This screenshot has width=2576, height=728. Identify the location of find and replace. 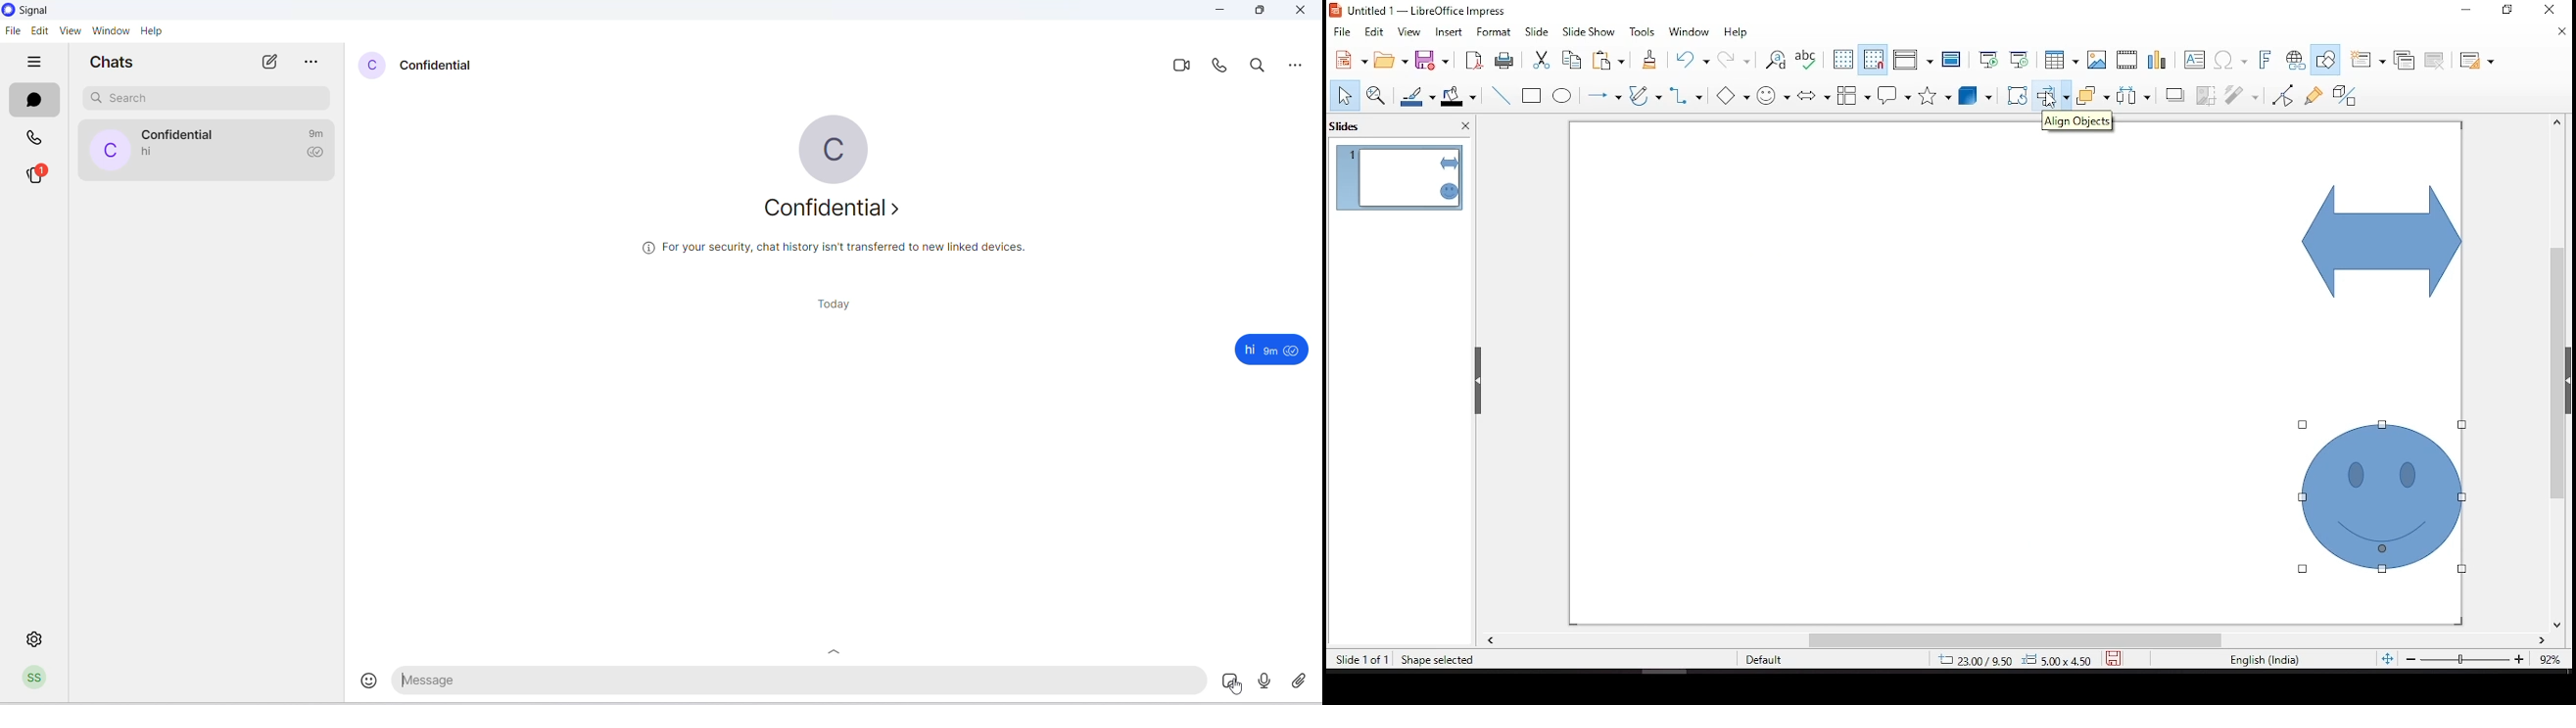
(1777, 60).